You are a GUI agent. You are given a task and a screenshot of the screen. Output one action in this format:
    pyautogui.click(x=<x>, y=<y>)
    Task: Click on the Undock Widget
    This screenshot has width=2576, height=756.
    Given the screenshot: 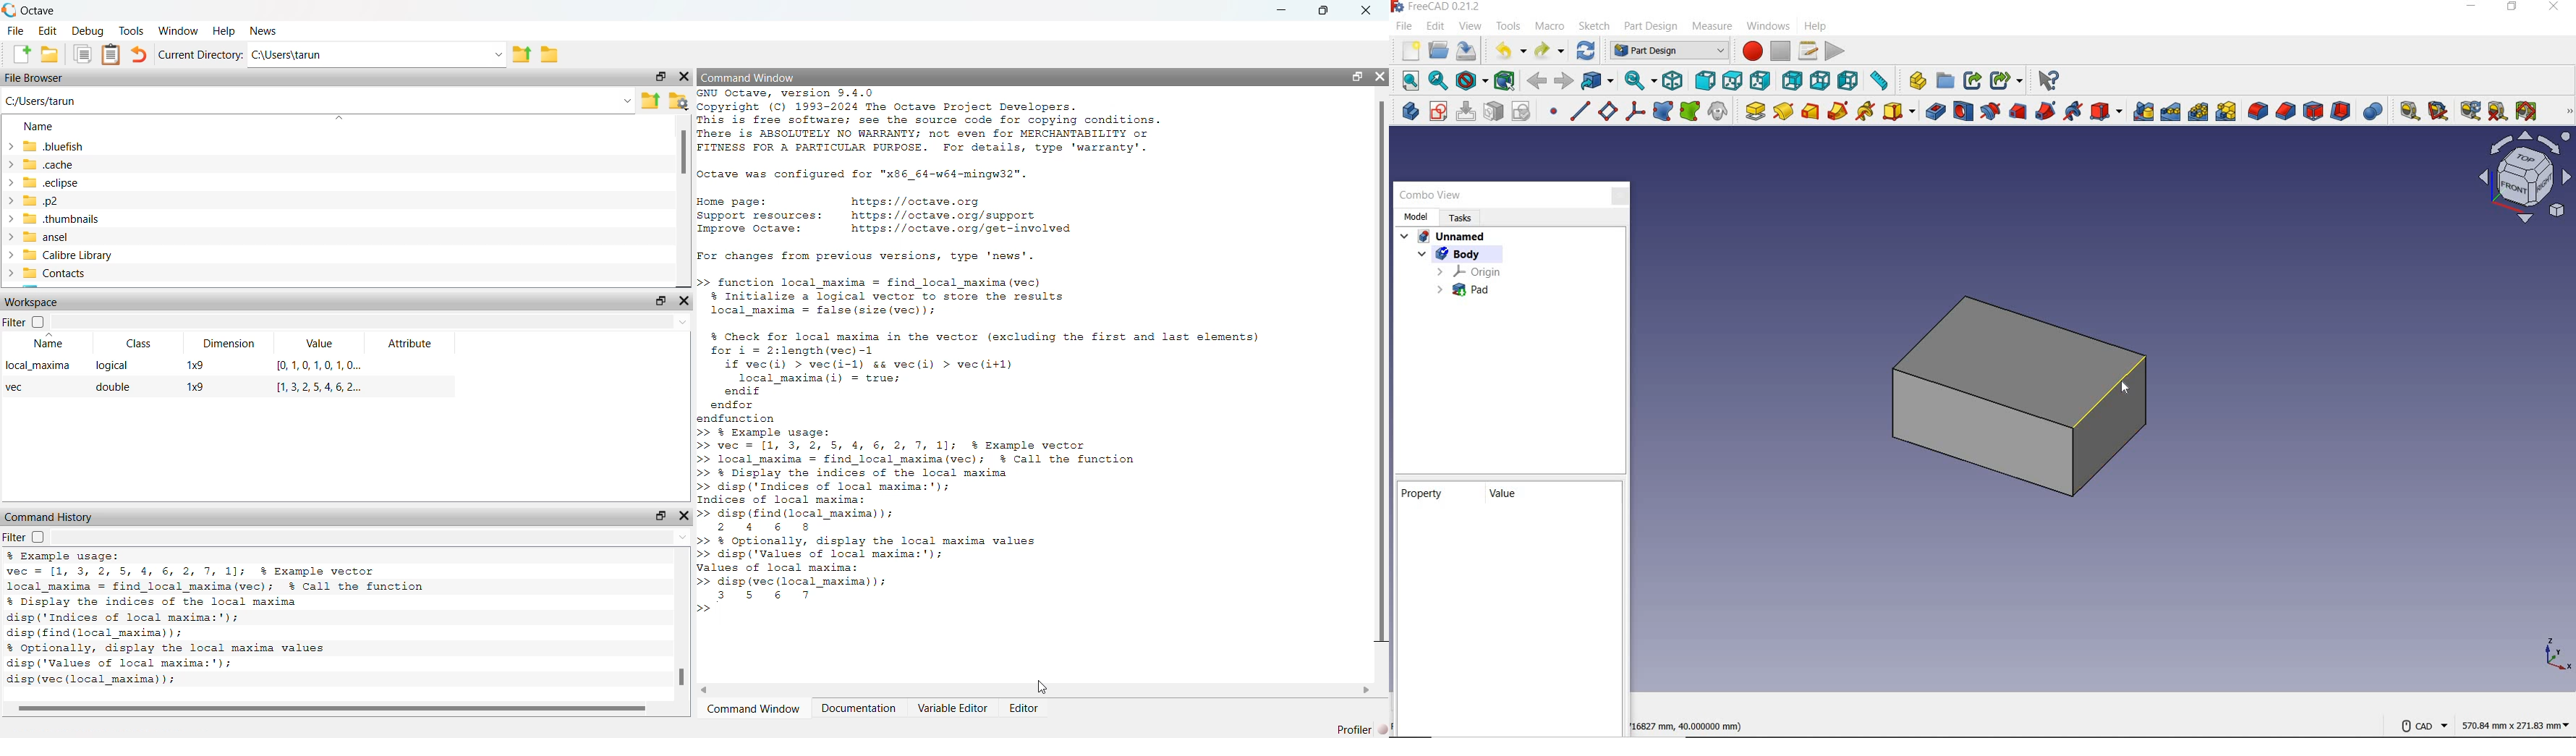 What is the action you would take?
    pyautogui.click(x=659, y=76)
    